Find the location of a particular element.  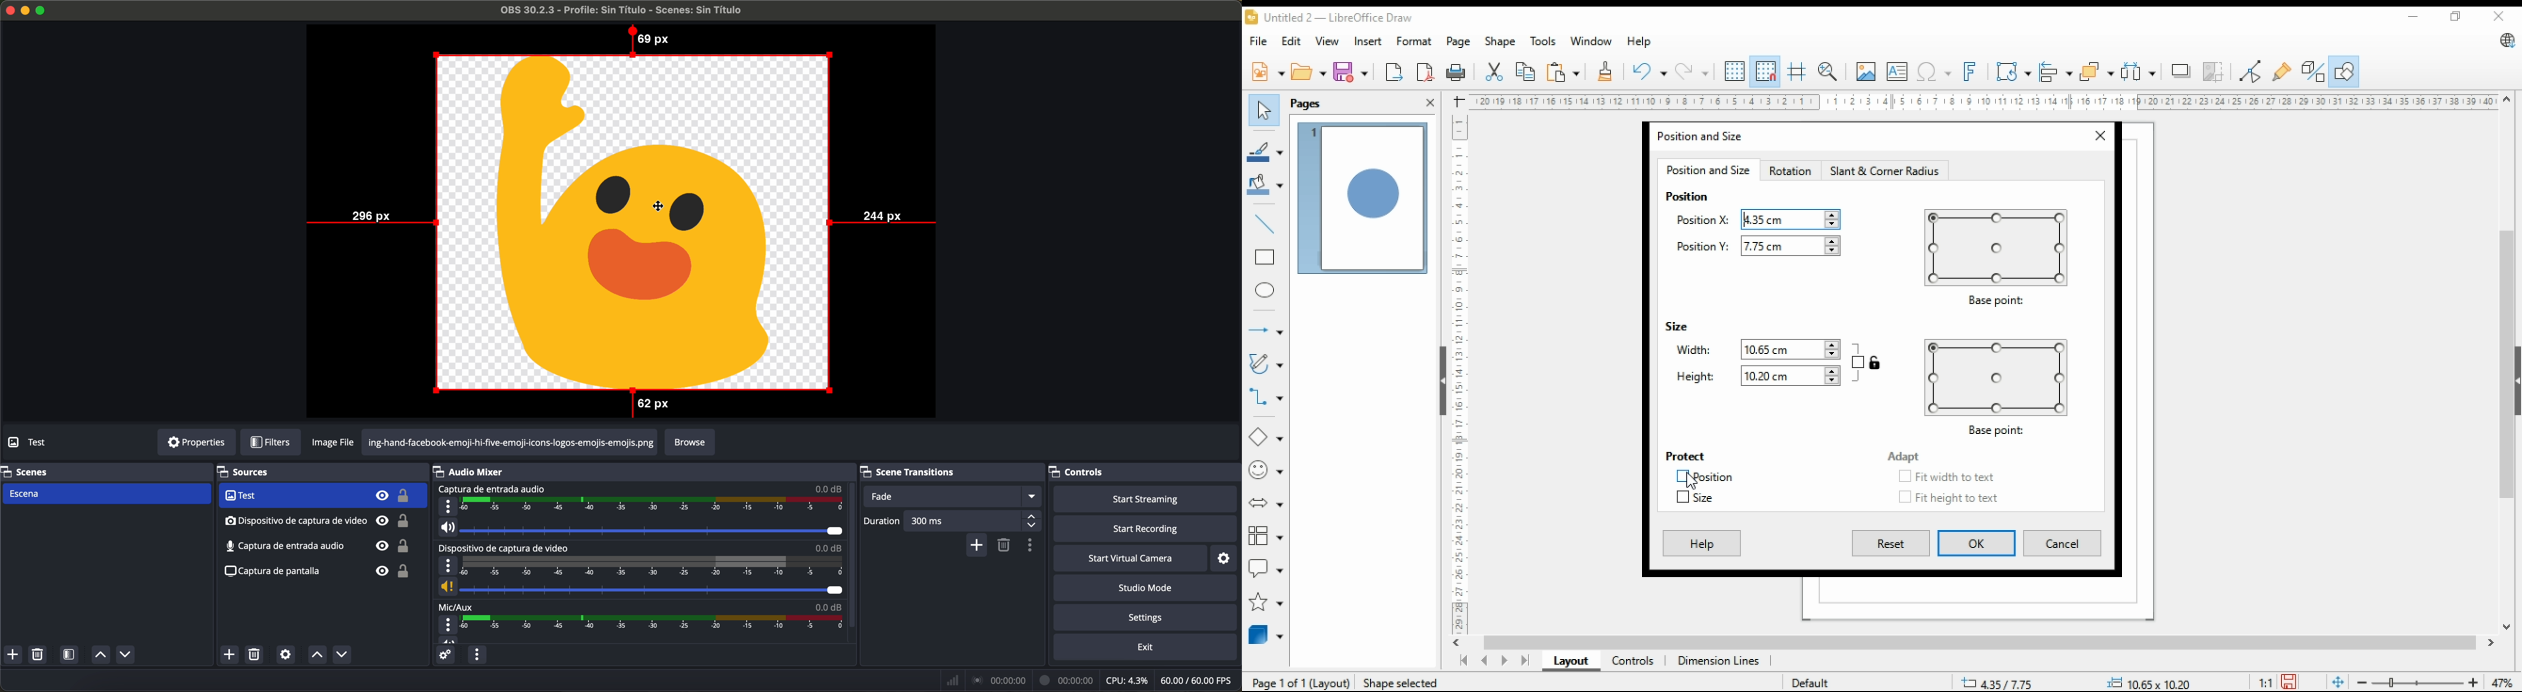

1:1 is located at coordinates (2265, 681).